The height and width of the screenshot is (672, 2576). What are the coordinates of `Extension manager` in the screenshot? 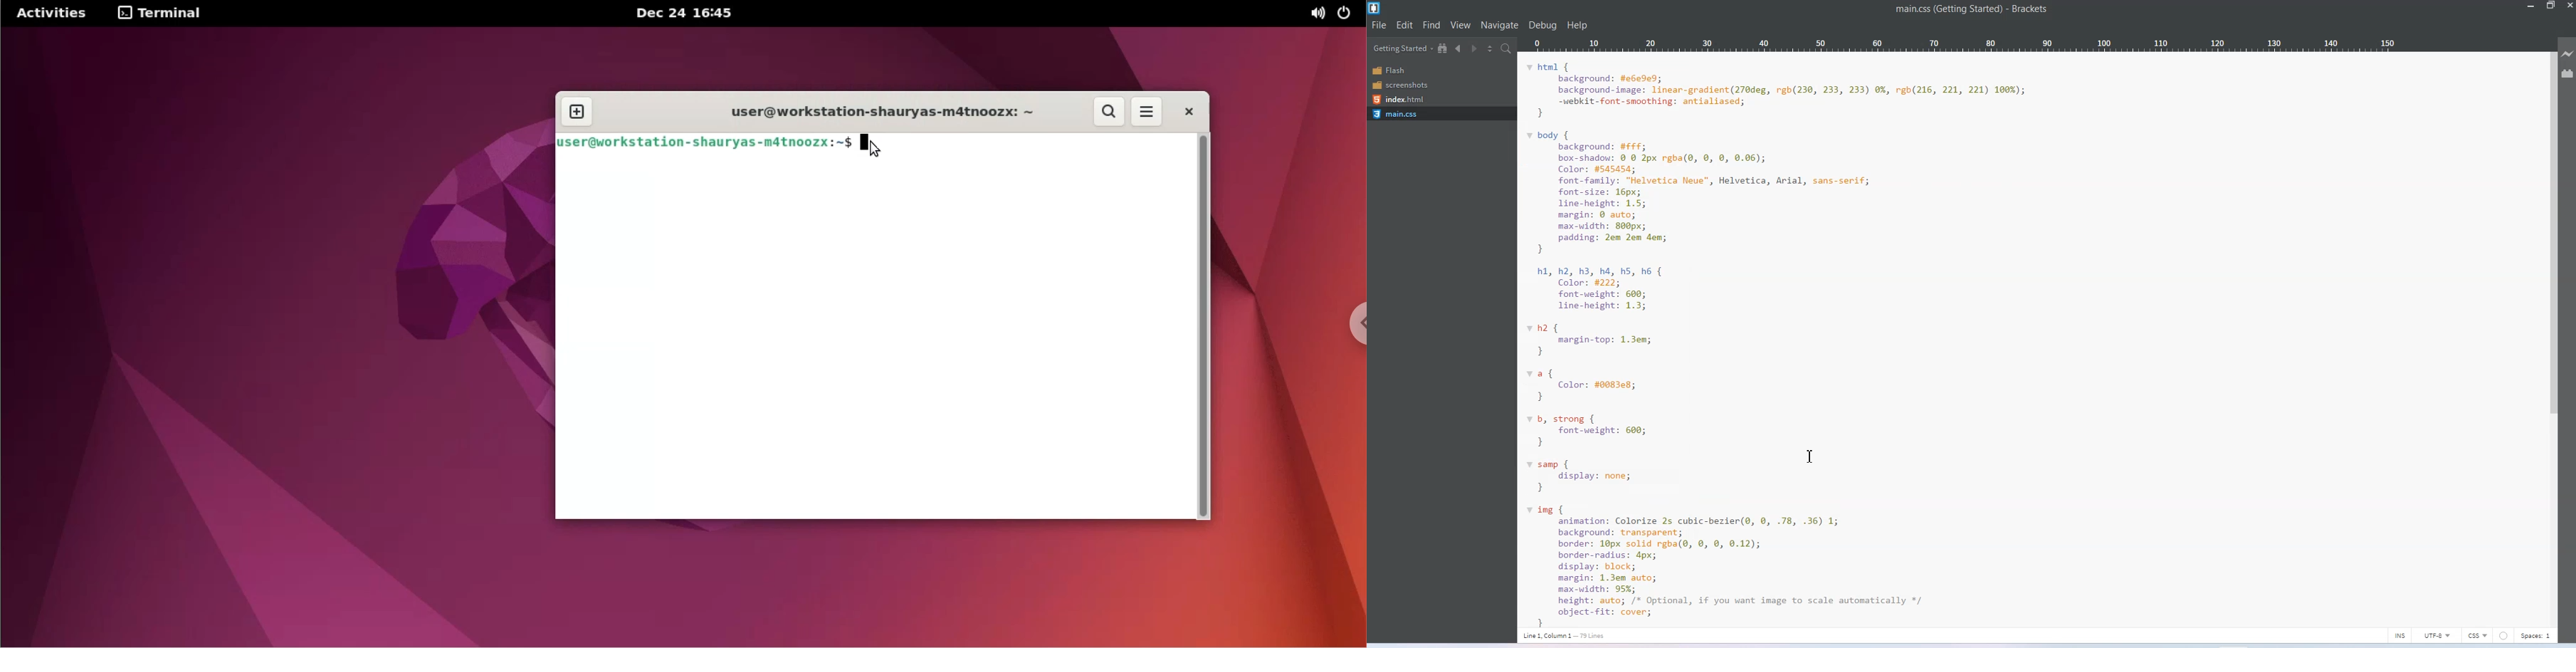 It's located at (2568, 73).